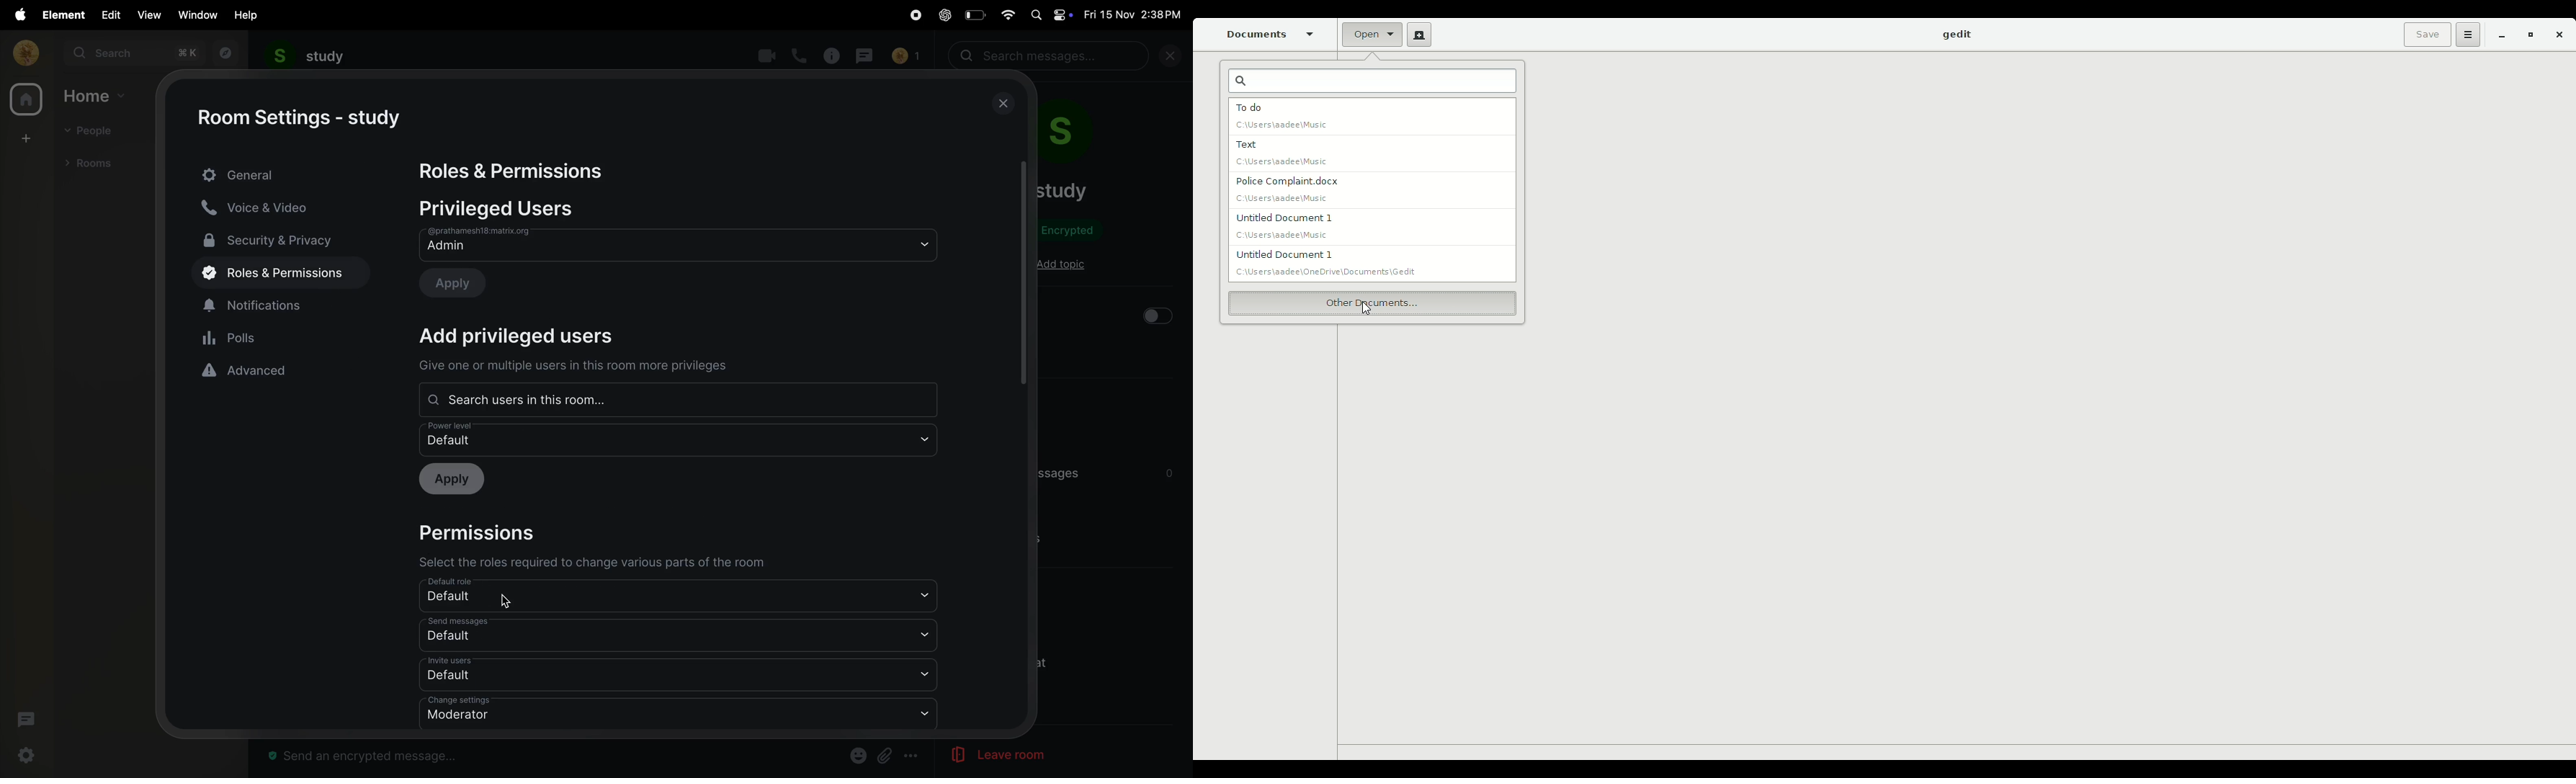  What do you see at coordinates (486, 531) in the screenshot?
I see `Permissions` at bounding box center [486, 531].